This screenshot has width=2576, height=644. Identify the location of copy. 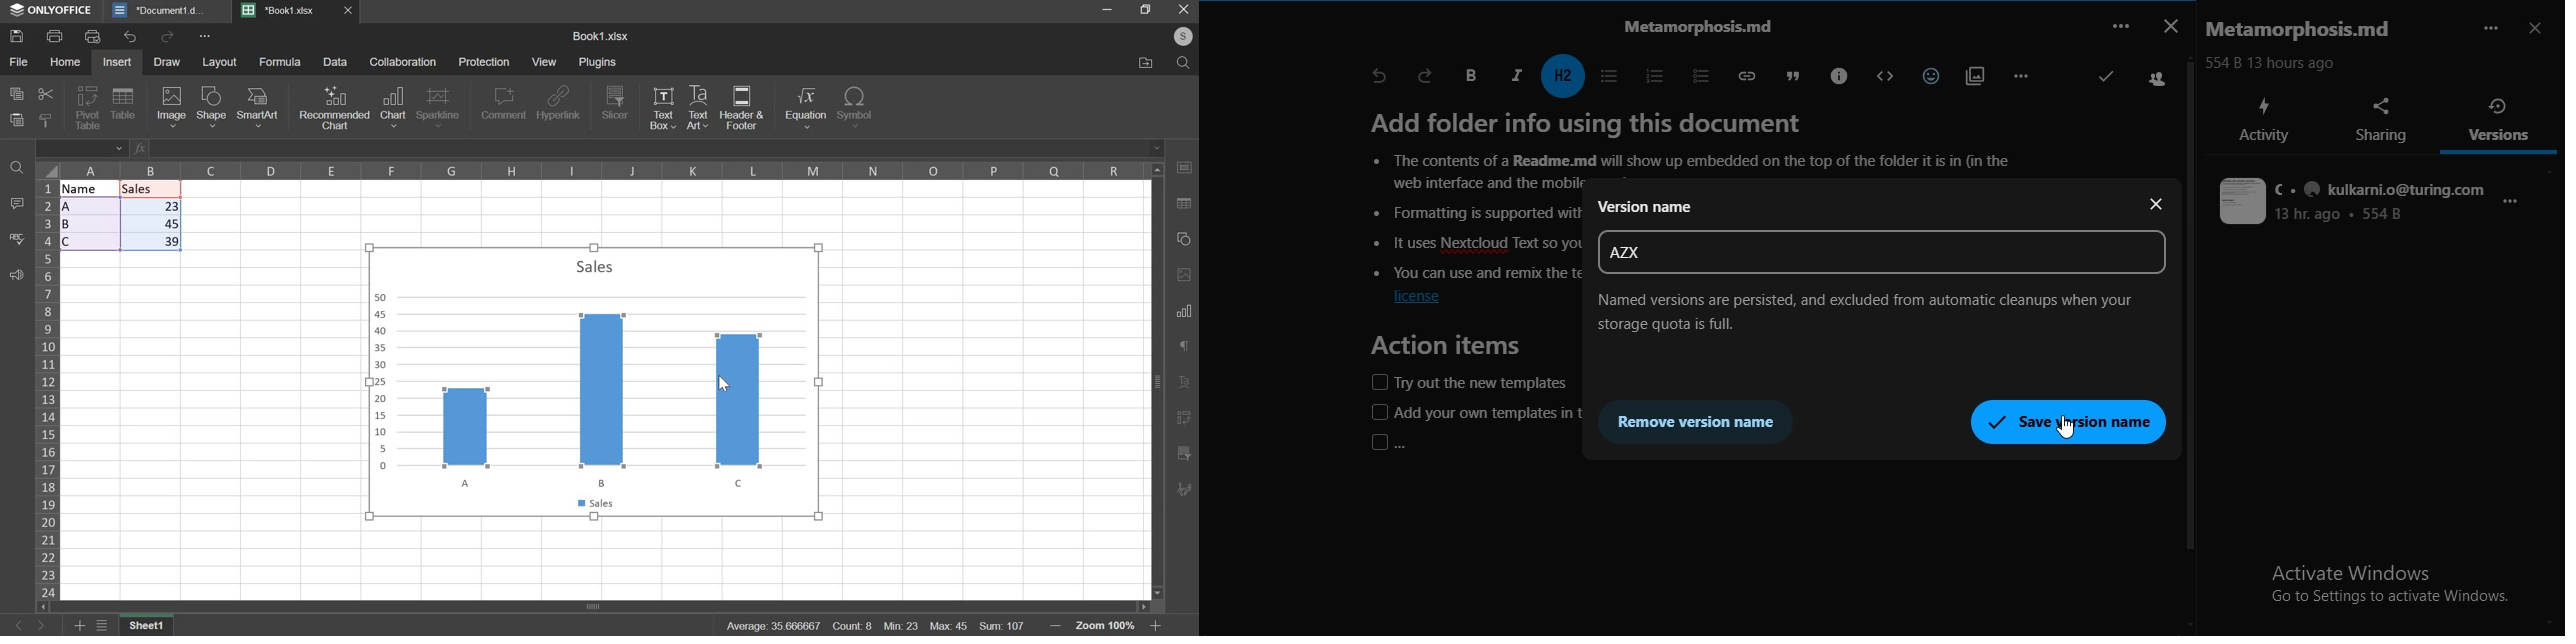
(16, 94).